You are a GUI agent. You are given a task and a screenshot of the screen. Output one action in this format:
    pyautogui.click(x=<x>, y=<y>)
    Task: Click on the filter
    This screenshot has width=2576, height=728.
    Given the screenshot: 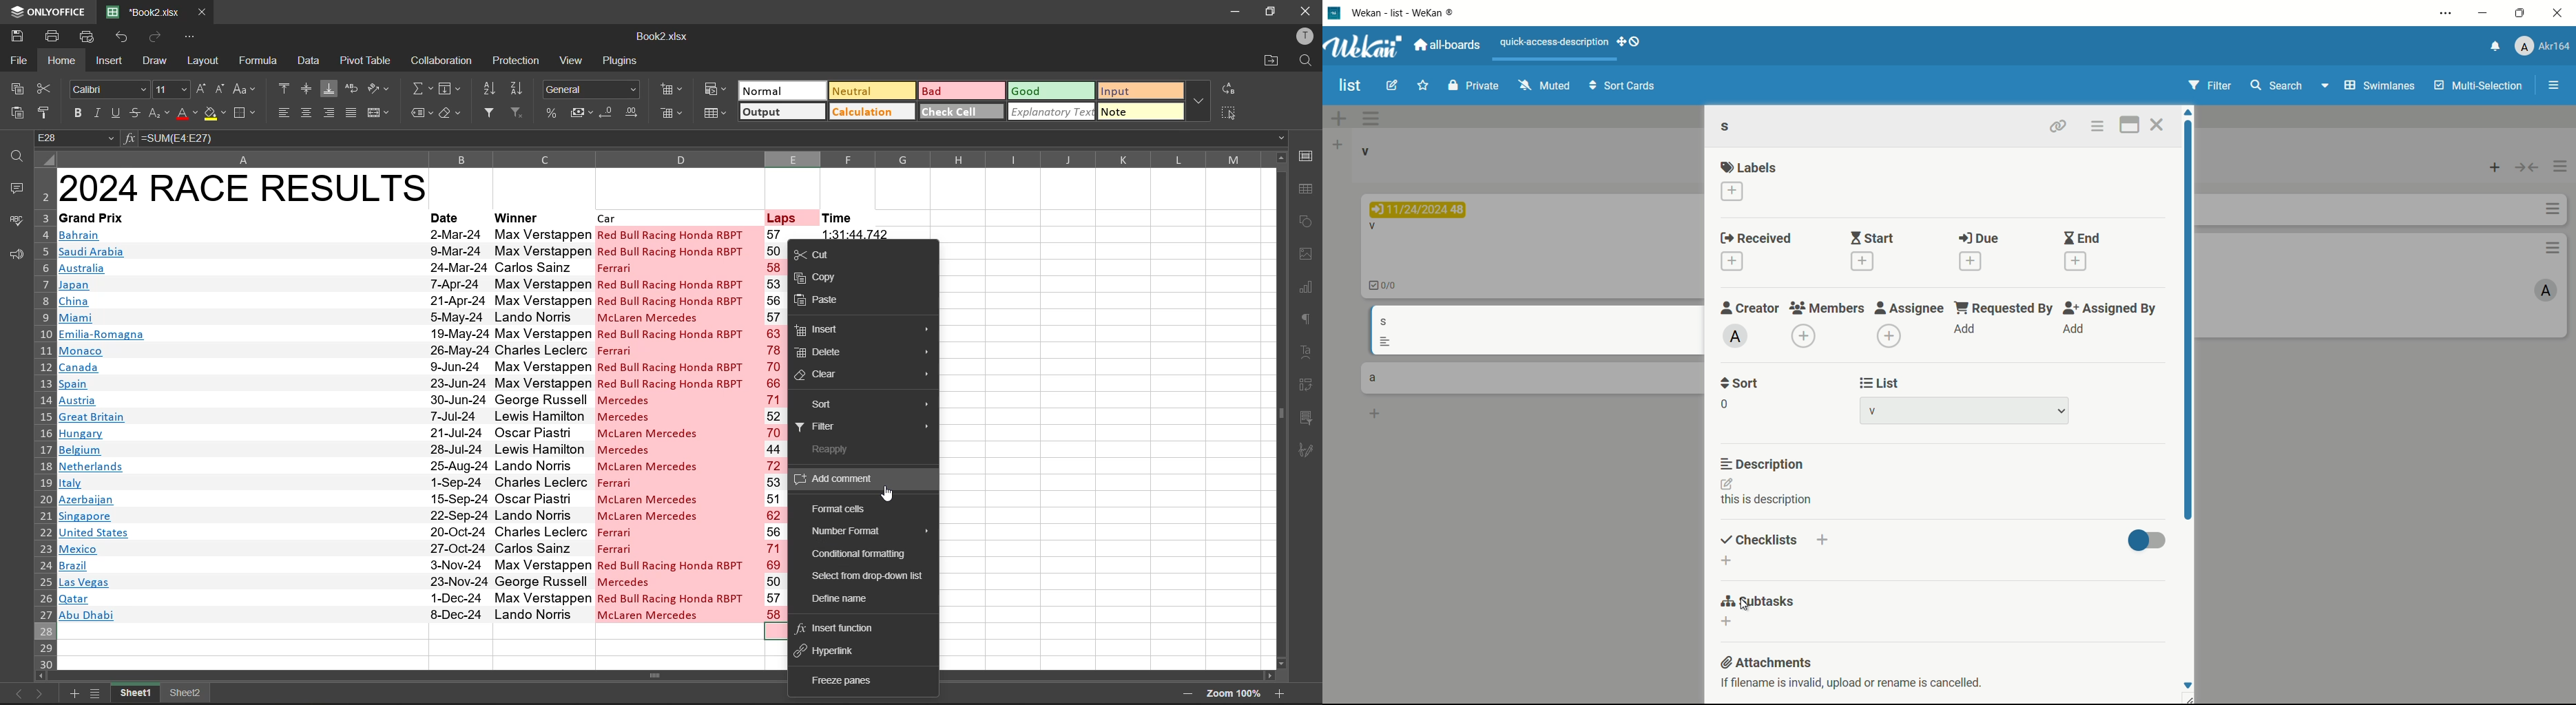 What is the action you would take?
    pyautogui.click(x=863, y=427)
    